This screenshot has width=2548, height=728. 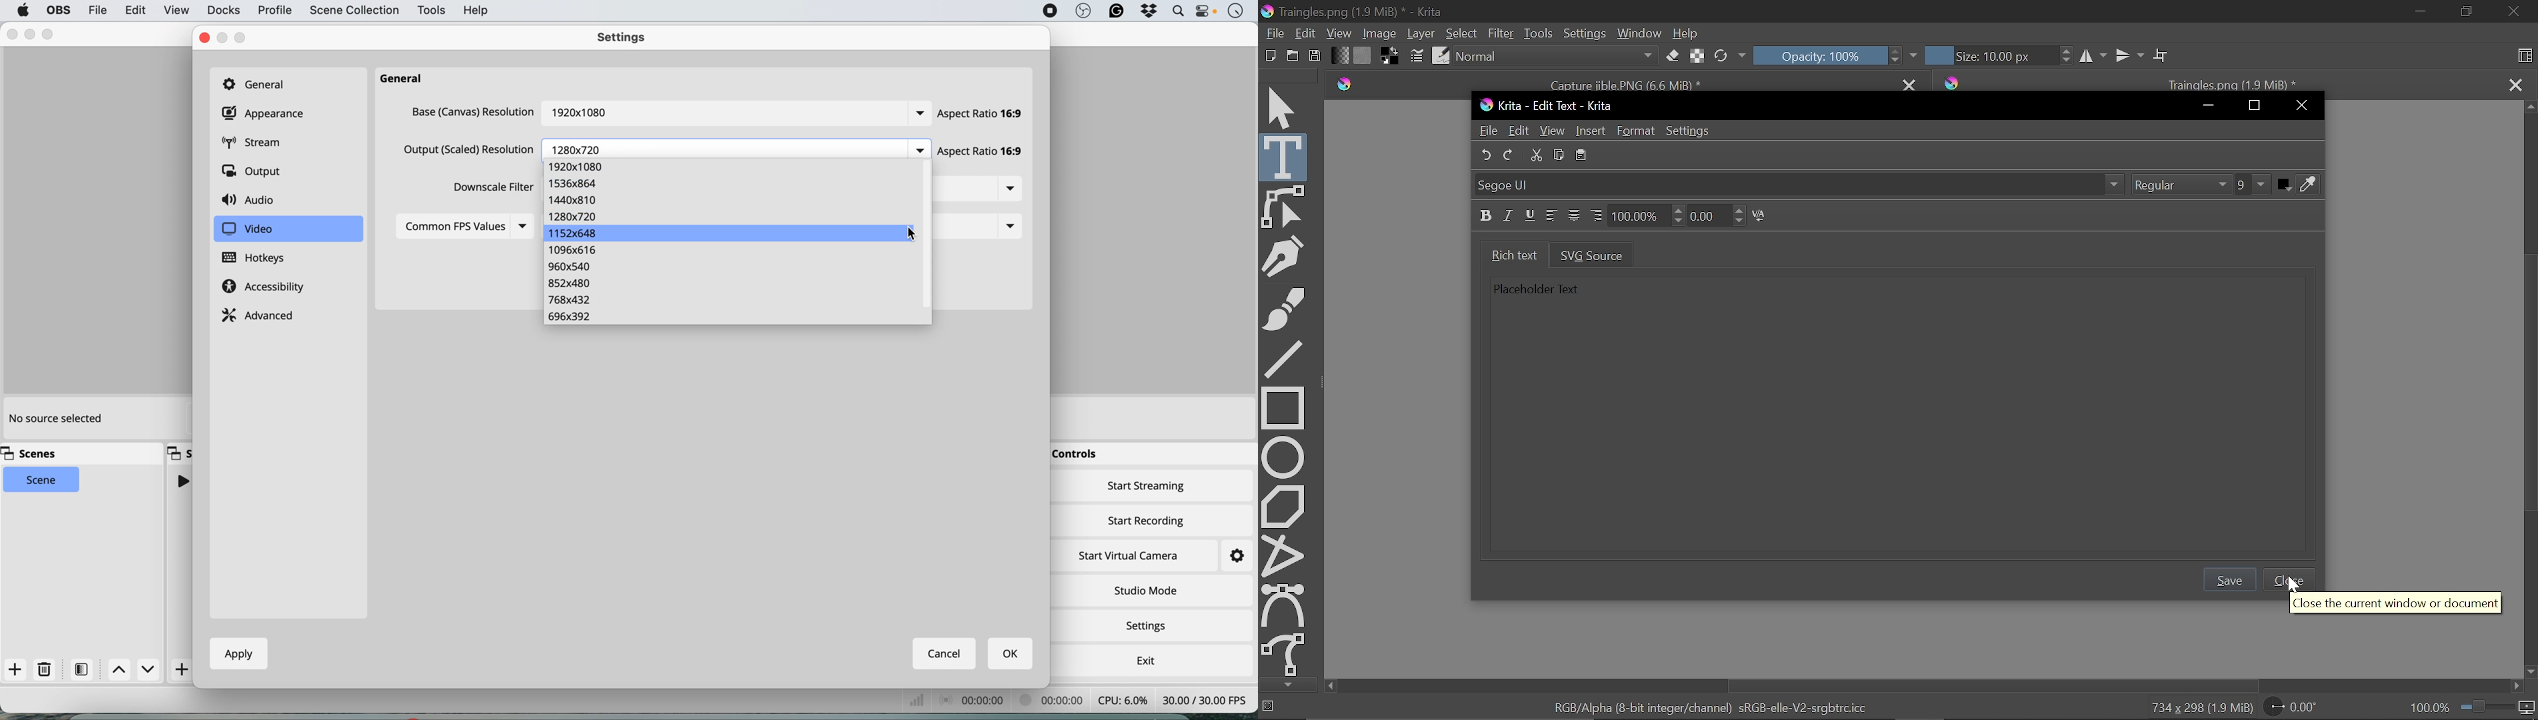 I want to click on maximise, so click(x=50, y=34).